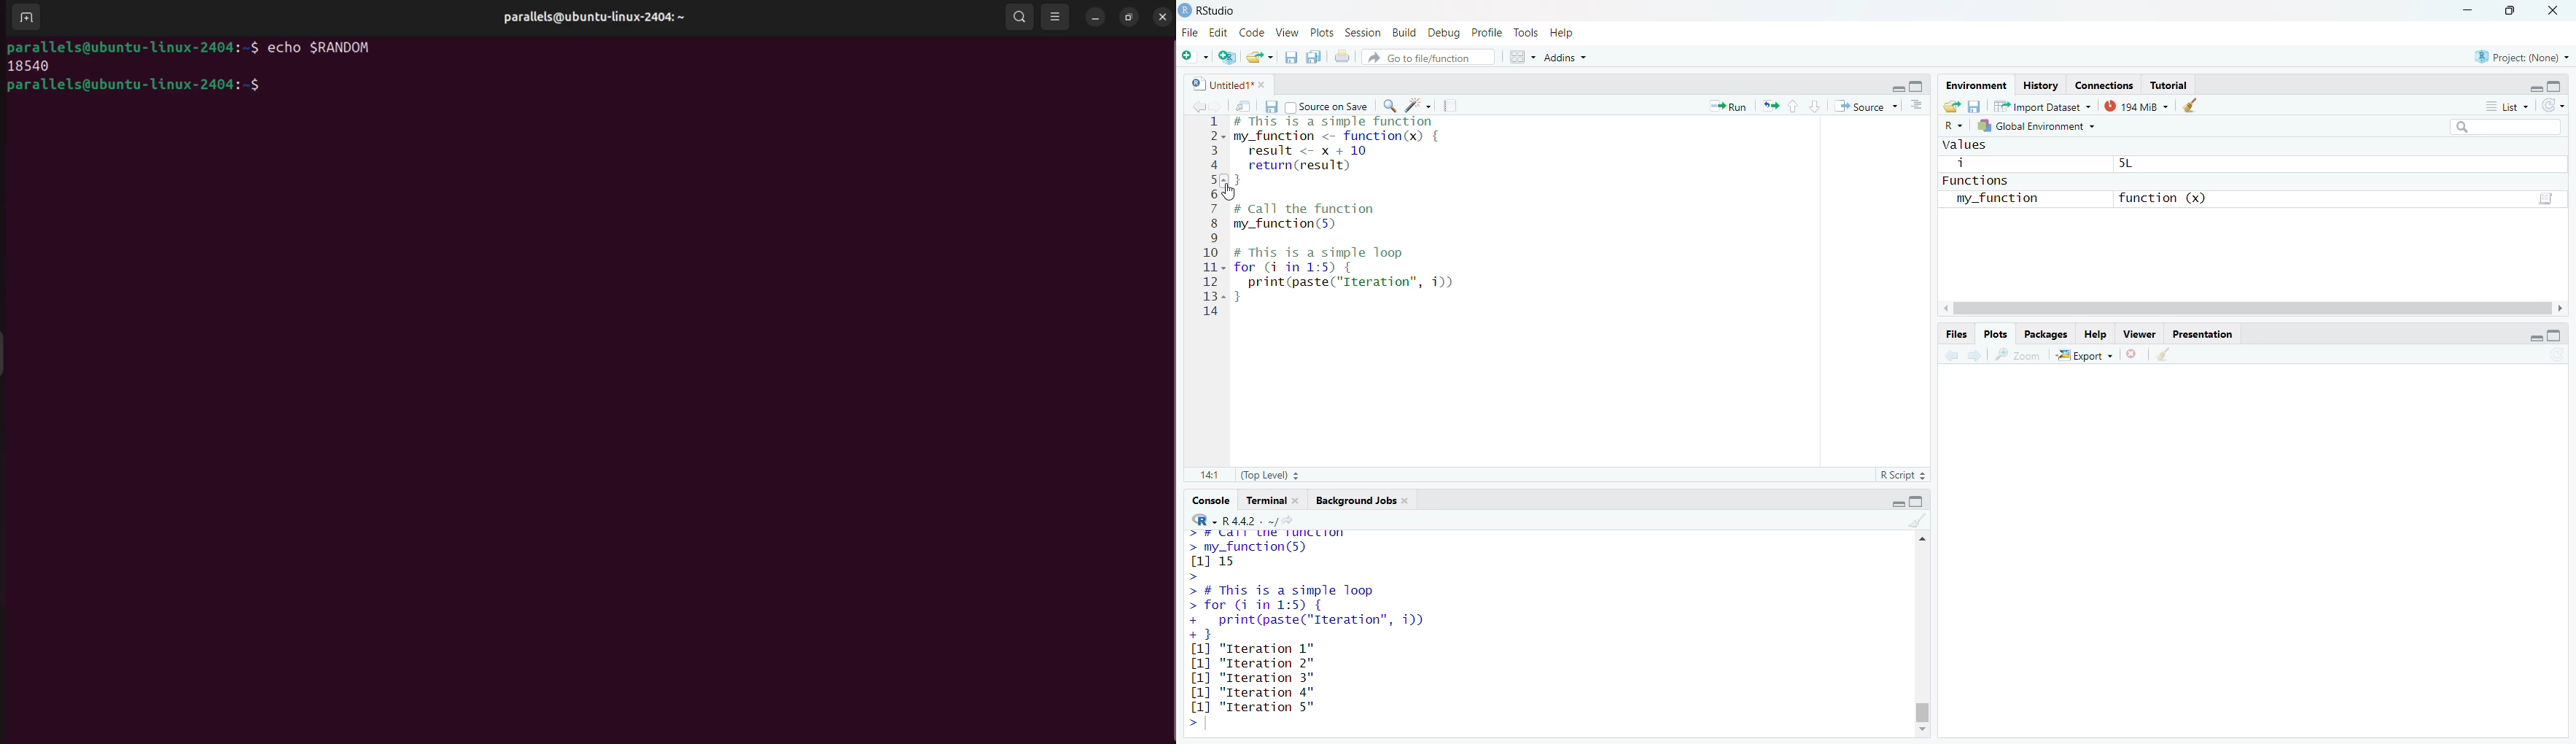 The height and width of the screenshot is (756, 2576). What do you see at coordinates (1361, 31) in the screenshot?
I see `session` at bounding box center [1361, 31].